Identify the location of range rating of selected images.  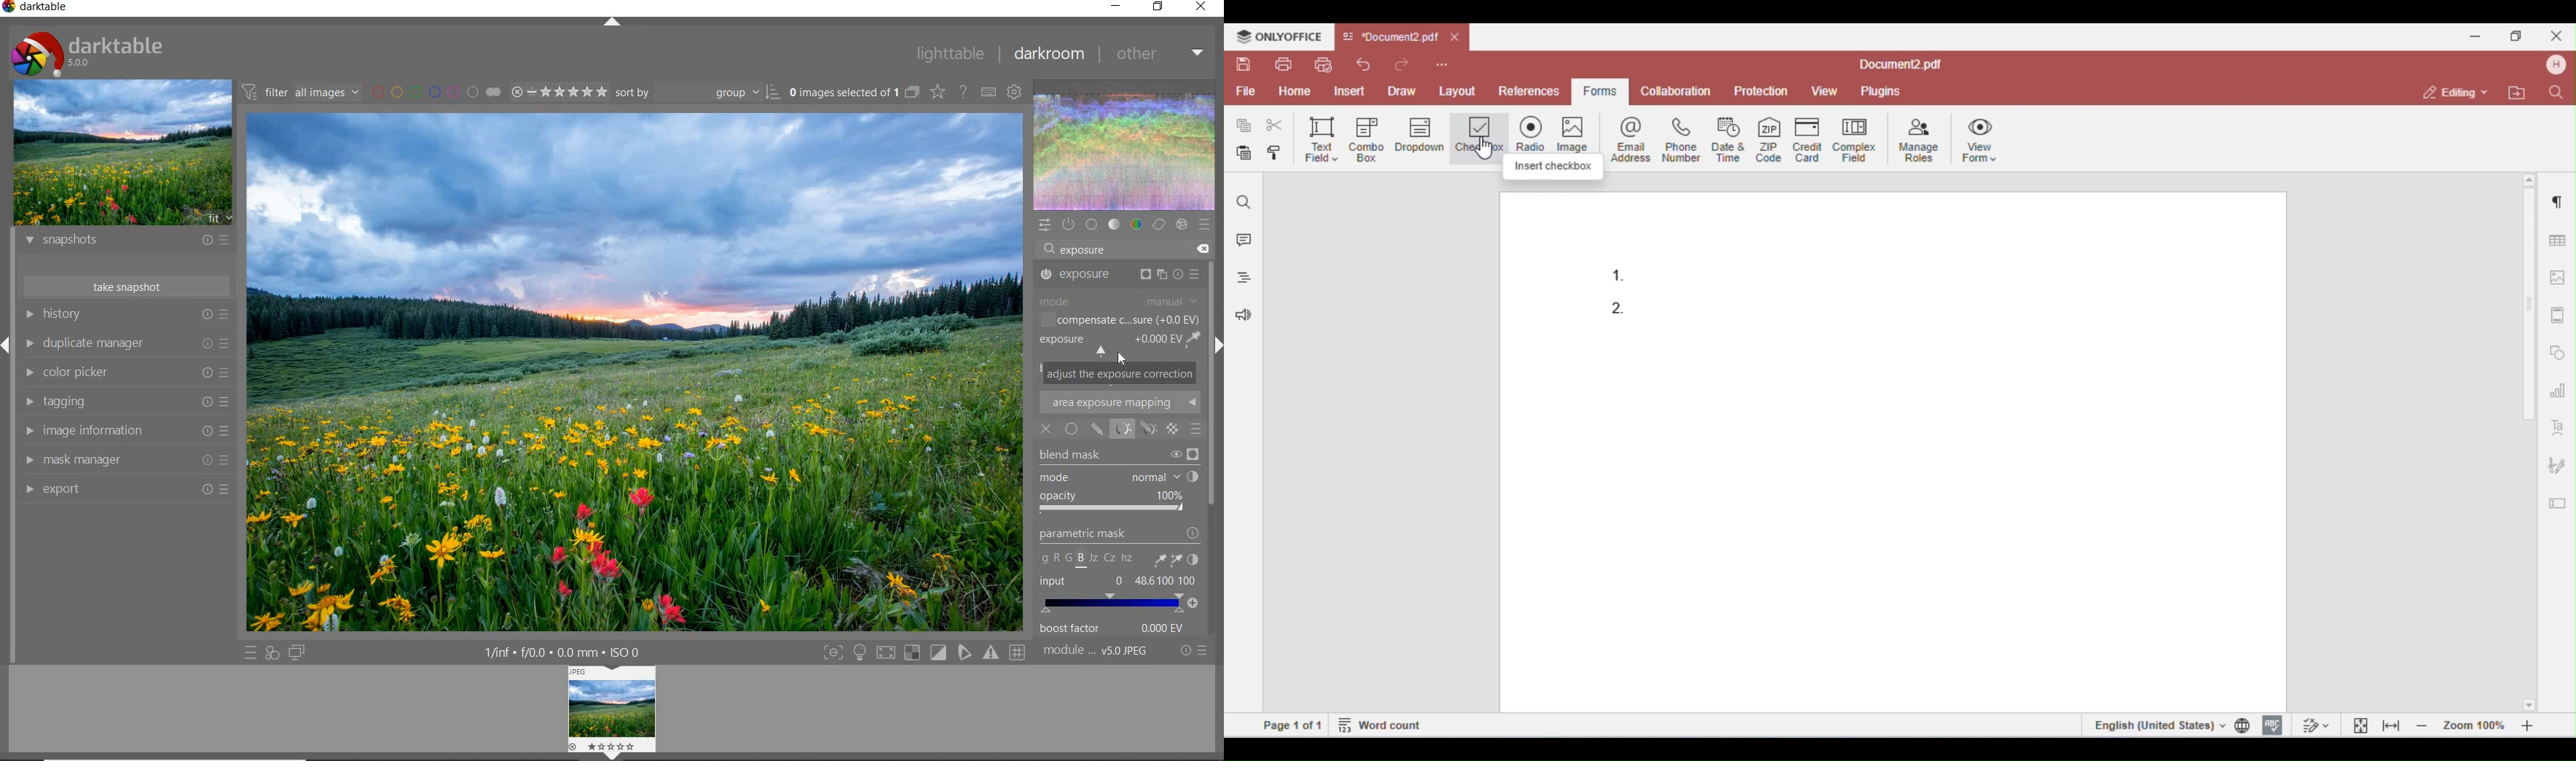
(561, 93).